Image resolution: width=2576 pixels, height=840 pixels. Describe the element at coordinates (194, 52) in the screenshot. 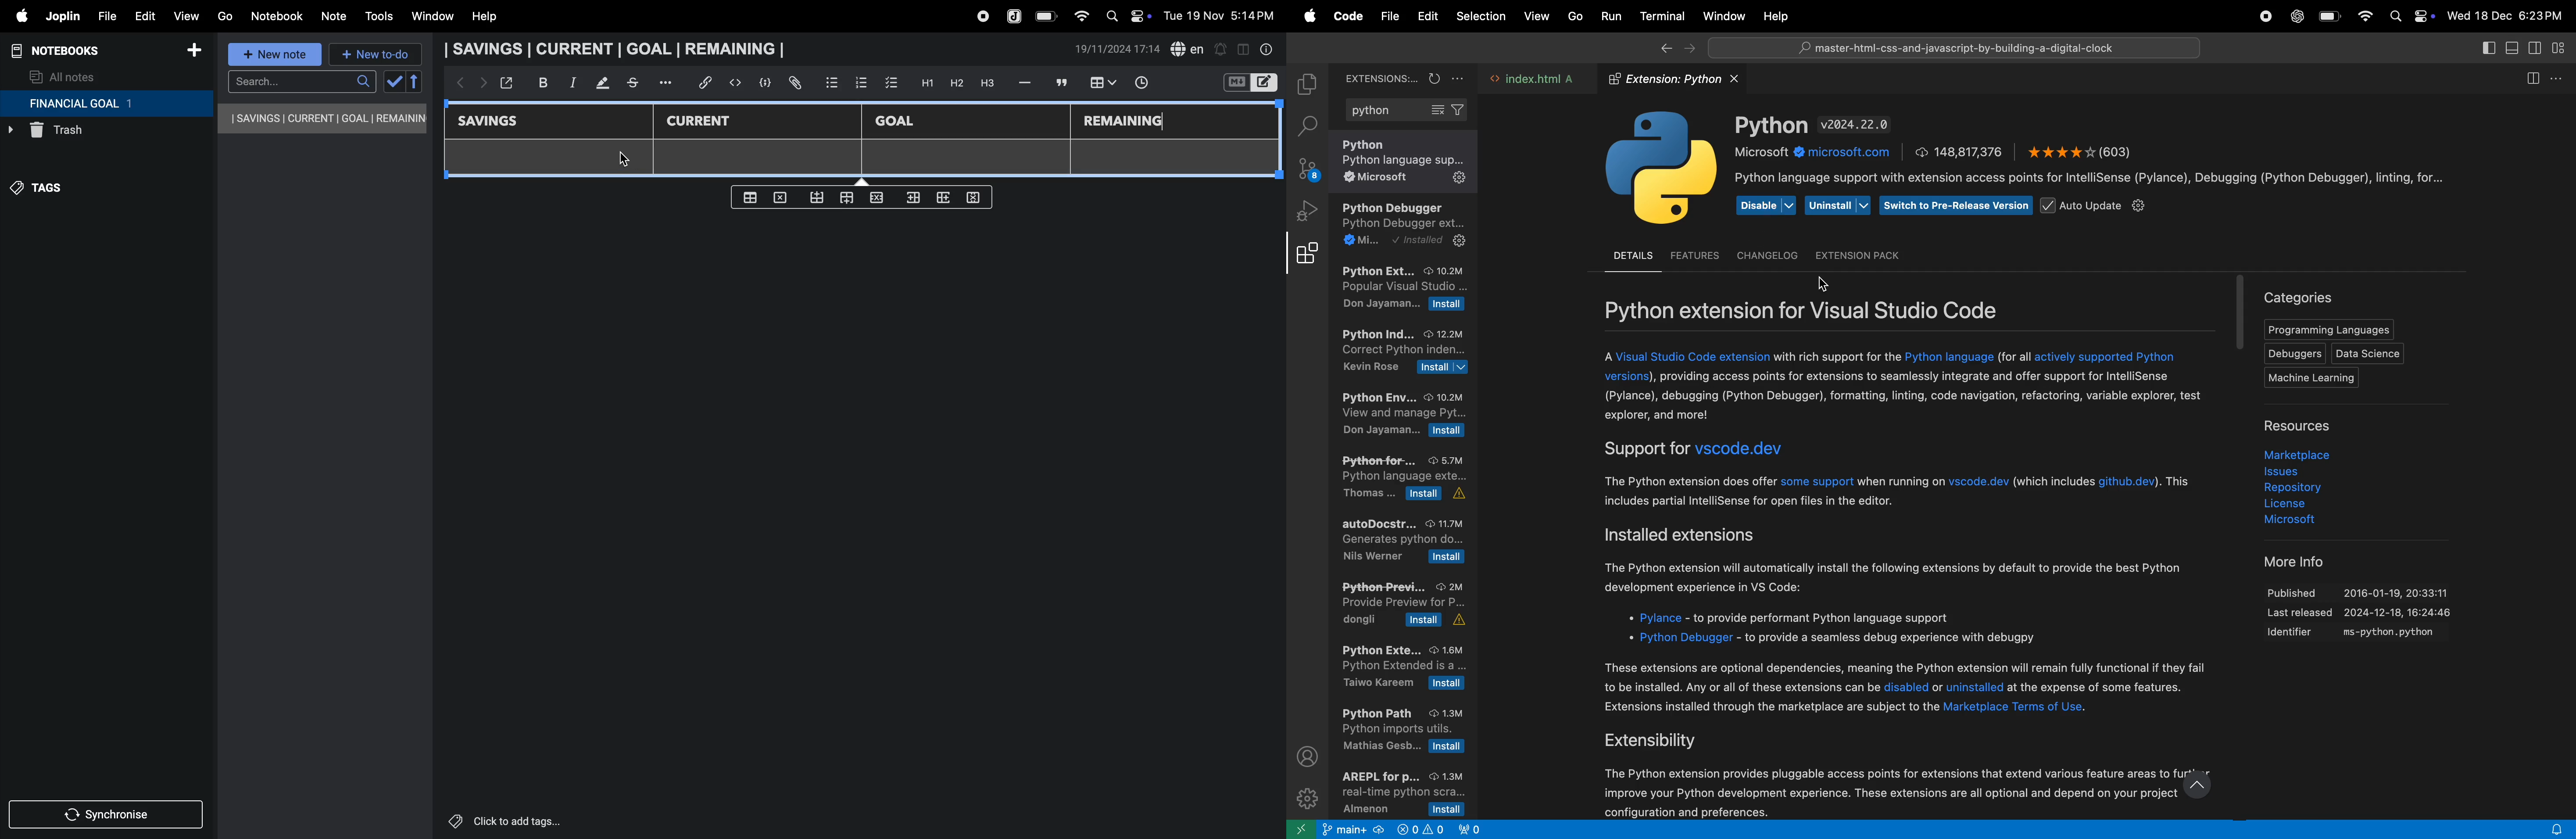

I see `add` at that location.